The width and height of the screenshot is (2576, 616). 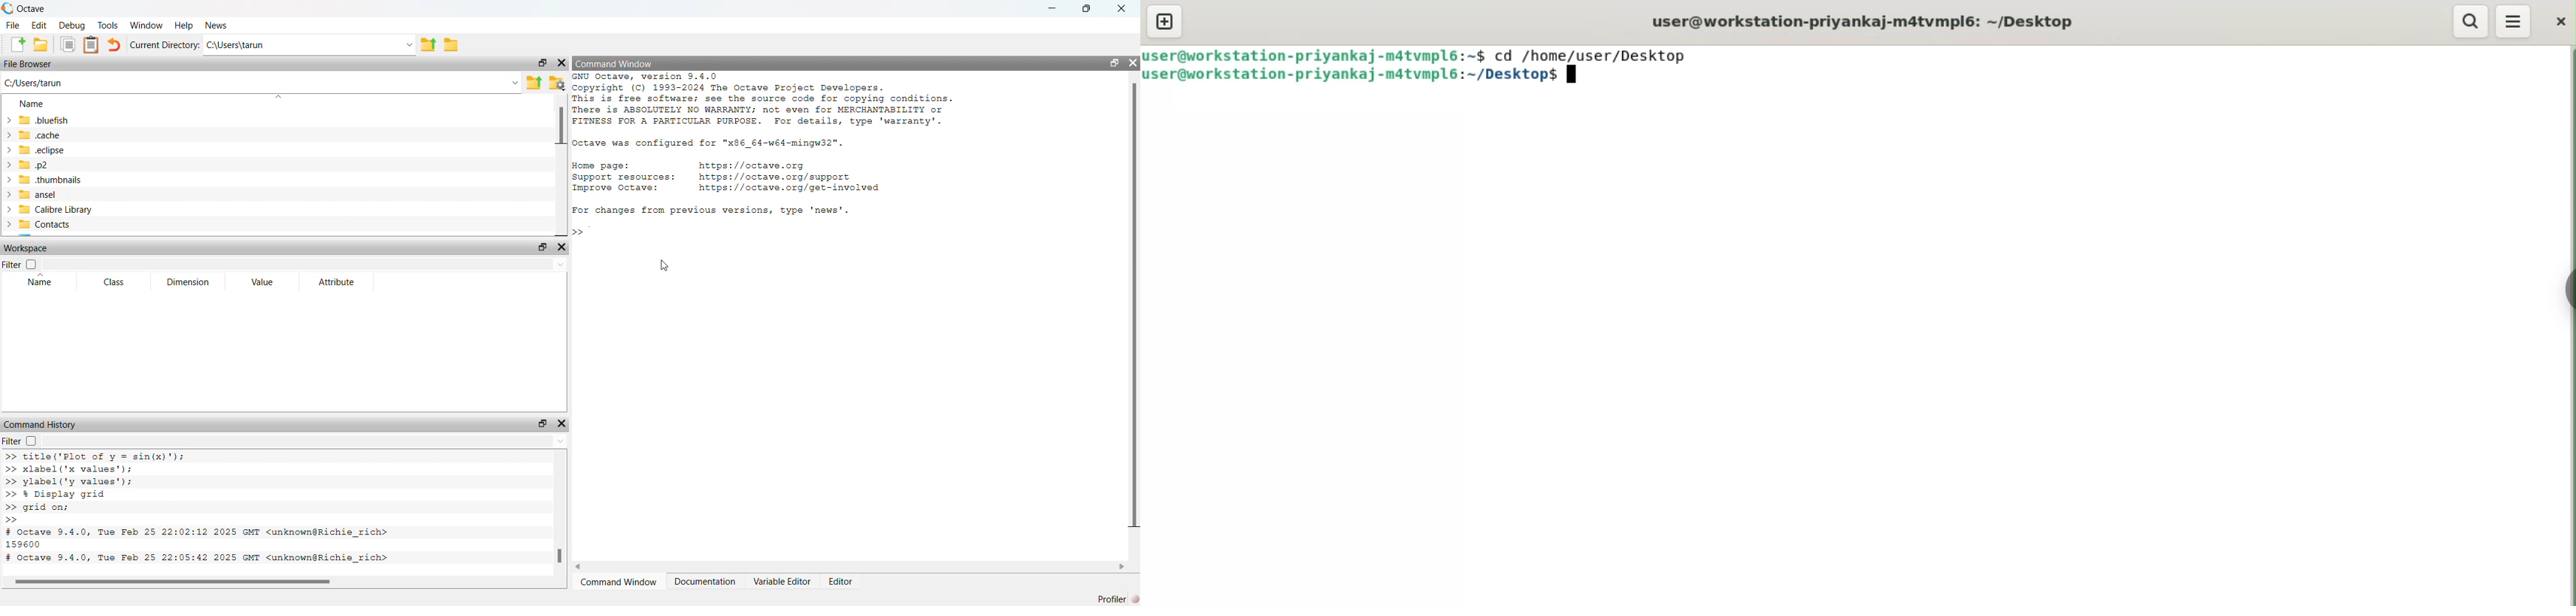 I want to click on .thumbnails, so click(x=58, y=180).